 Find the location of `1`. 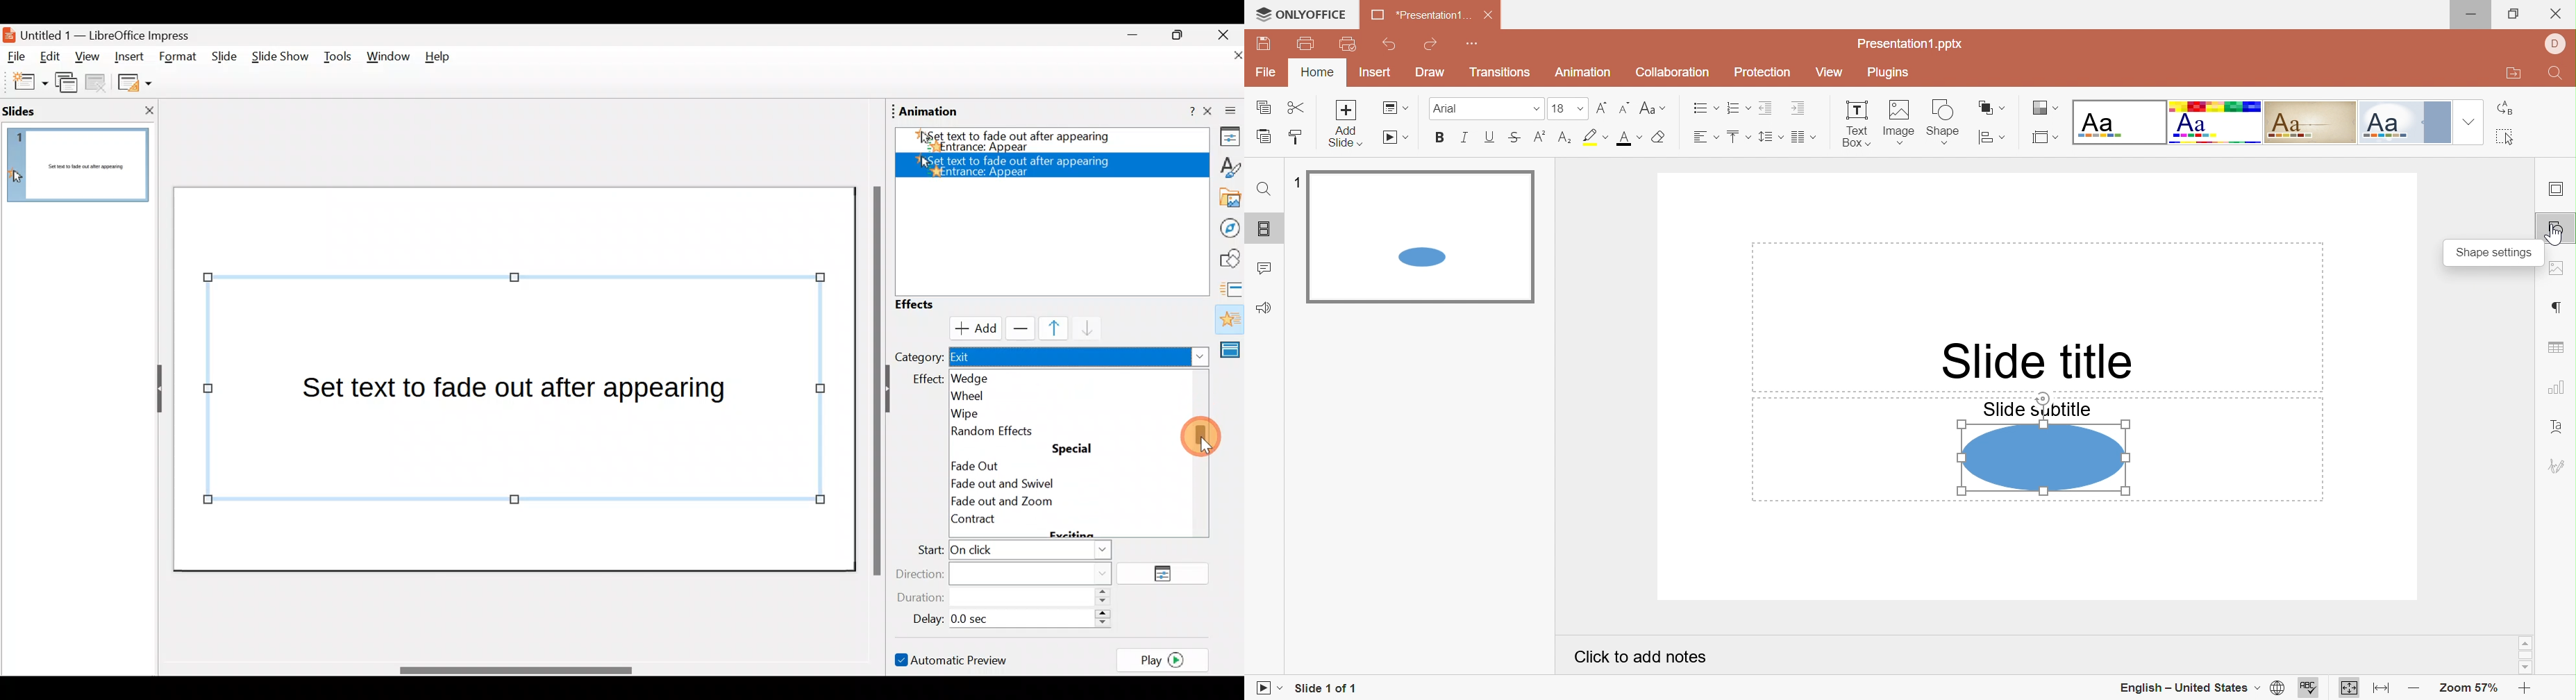

1 is located at coordinates (1298, 183).